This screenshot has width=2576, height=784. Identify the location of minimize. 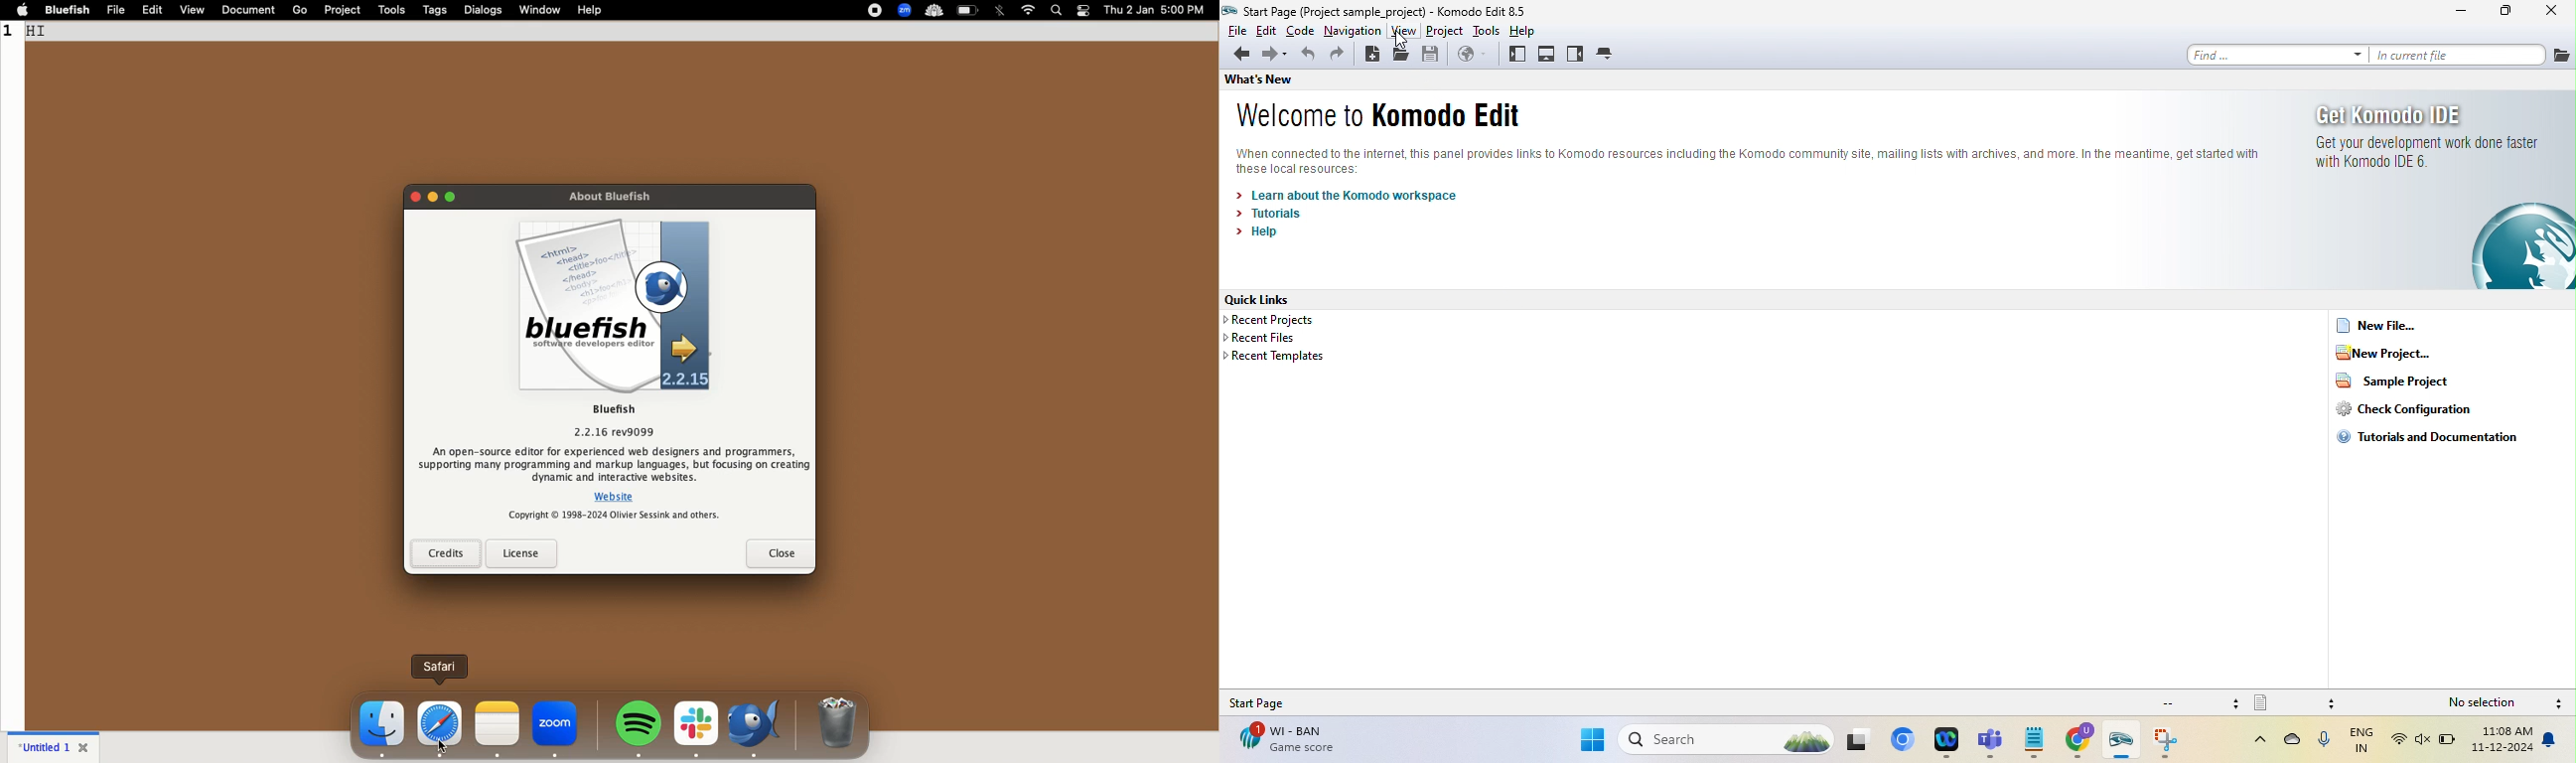
(431, 199).